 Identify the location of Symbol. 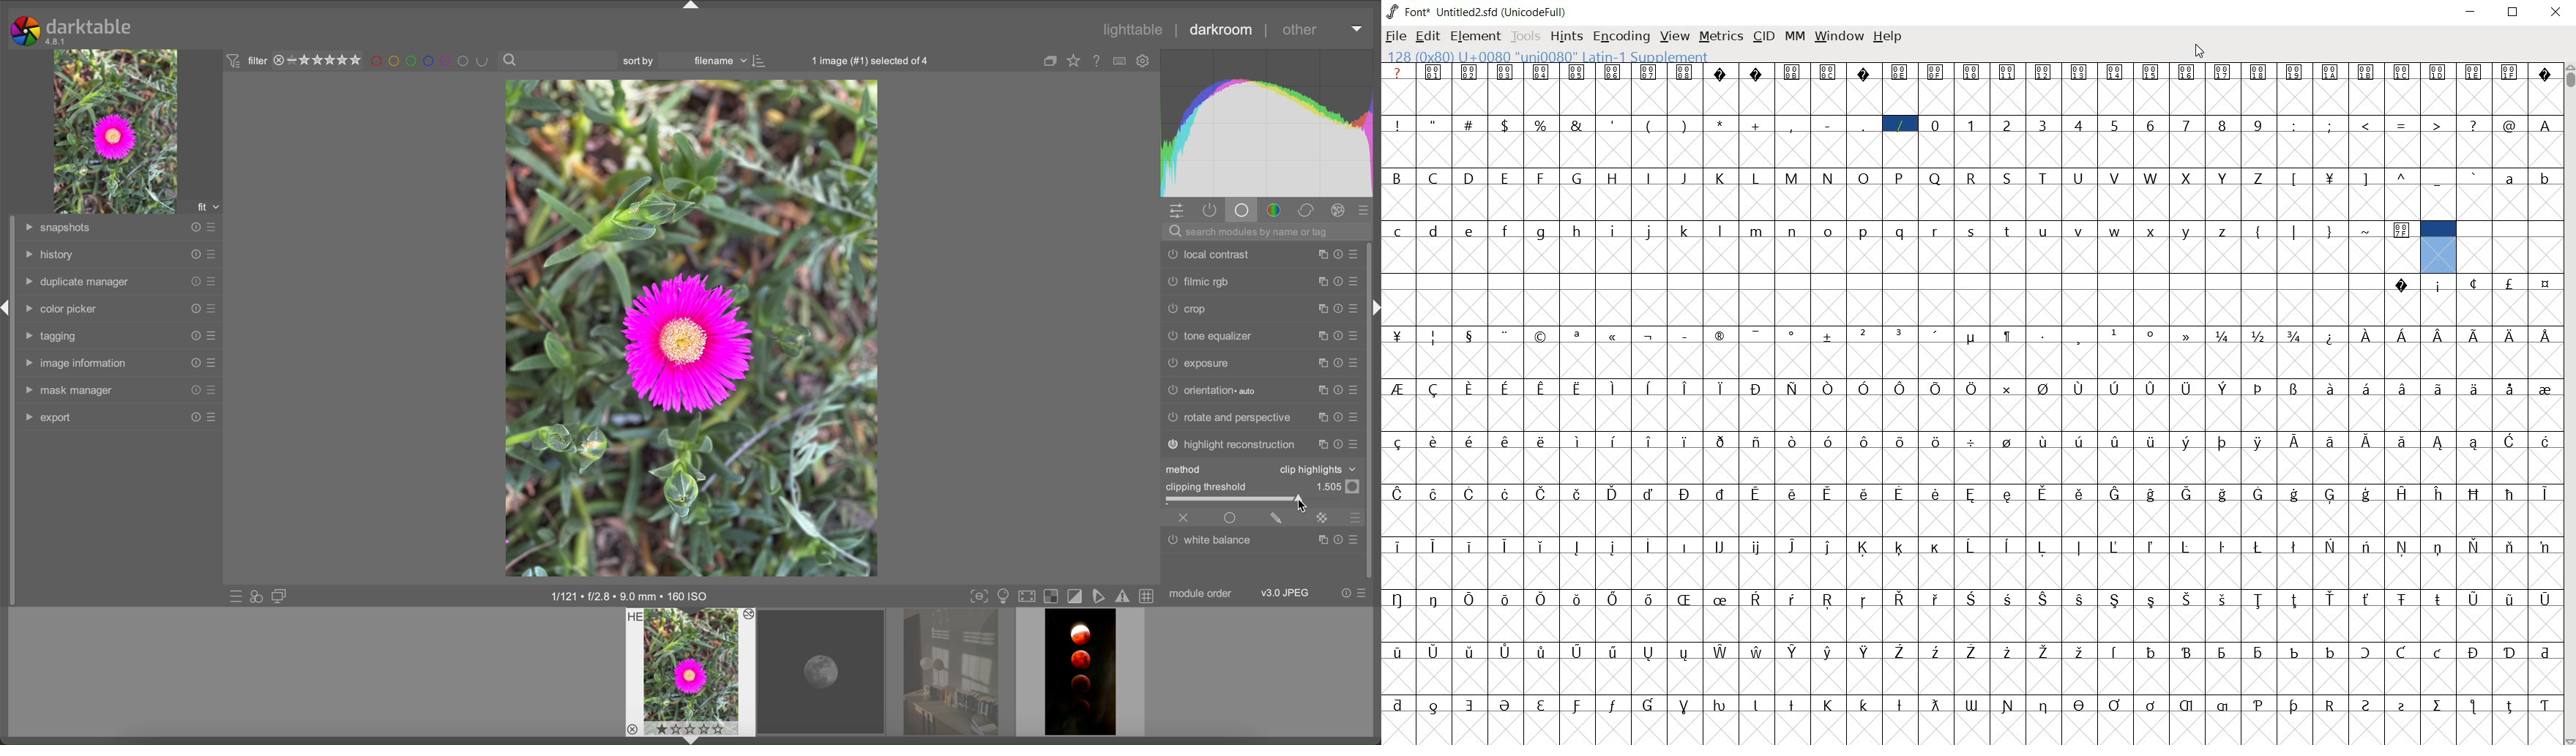
(1544, 599).